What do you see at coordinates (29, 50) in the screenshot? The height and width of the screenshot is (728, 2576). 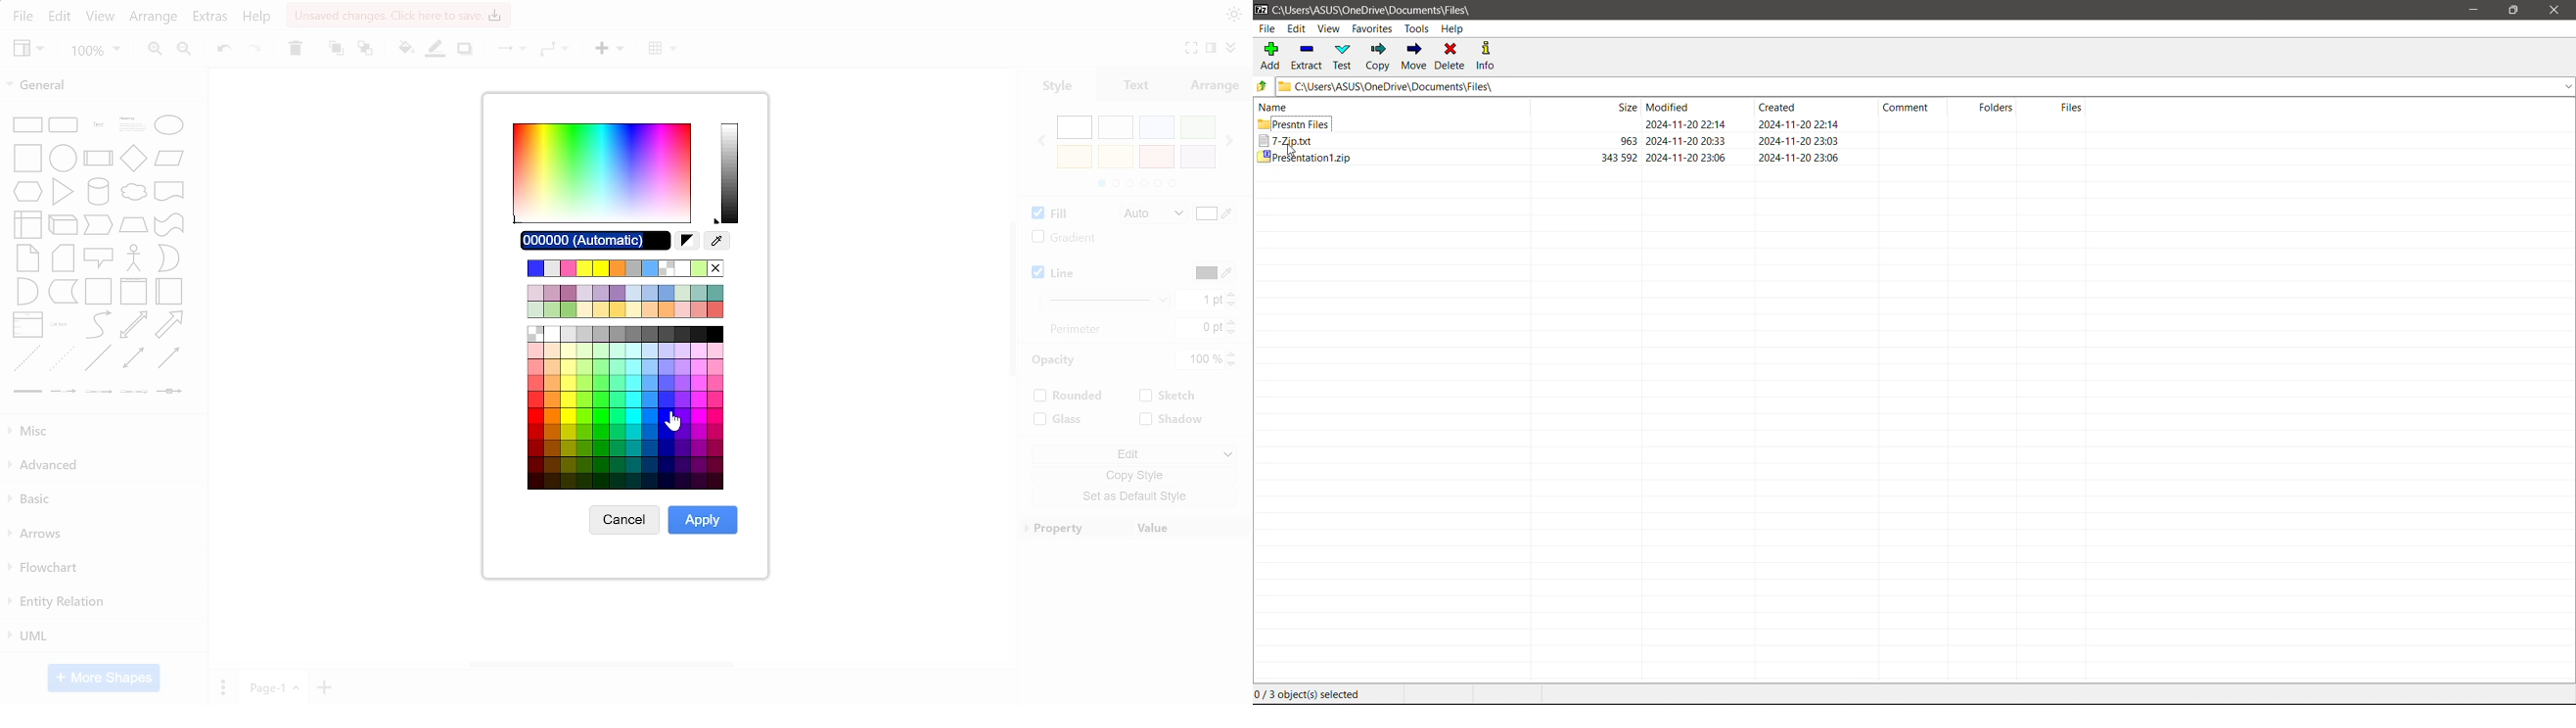 I see `view` at bounding box center [29, 50].